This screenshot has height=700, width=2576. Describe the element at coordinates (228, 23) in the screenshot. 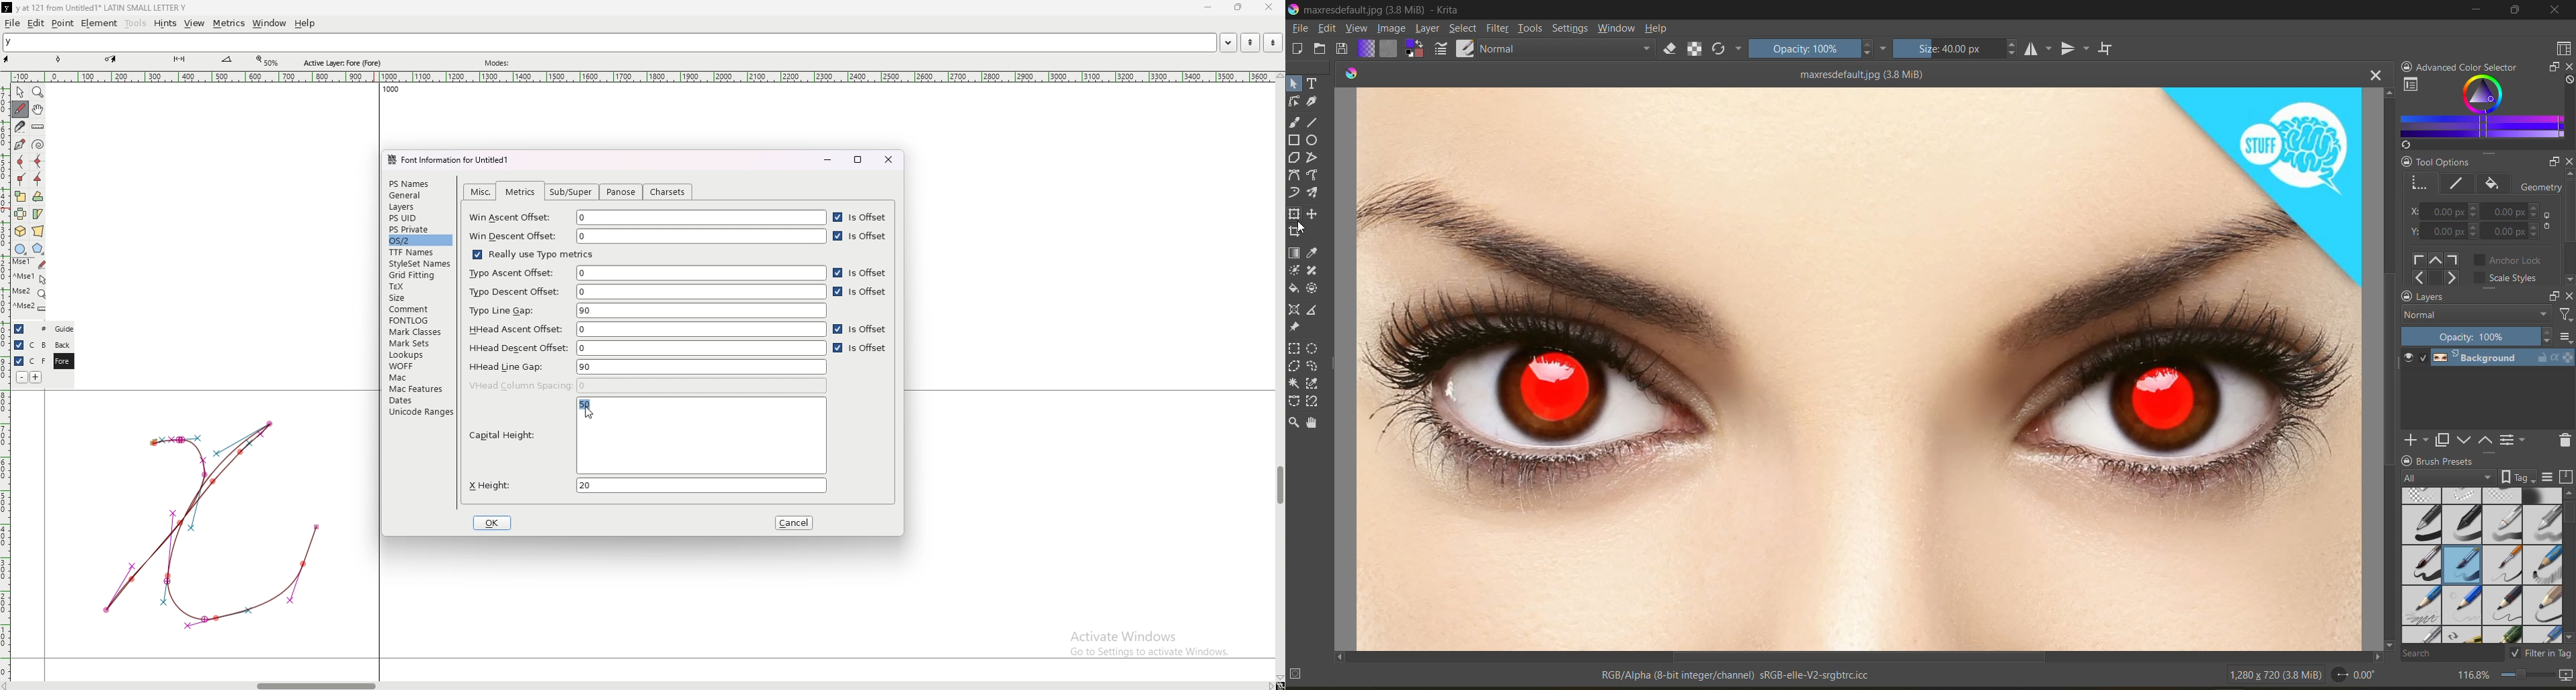

I see `metrics` at that location.